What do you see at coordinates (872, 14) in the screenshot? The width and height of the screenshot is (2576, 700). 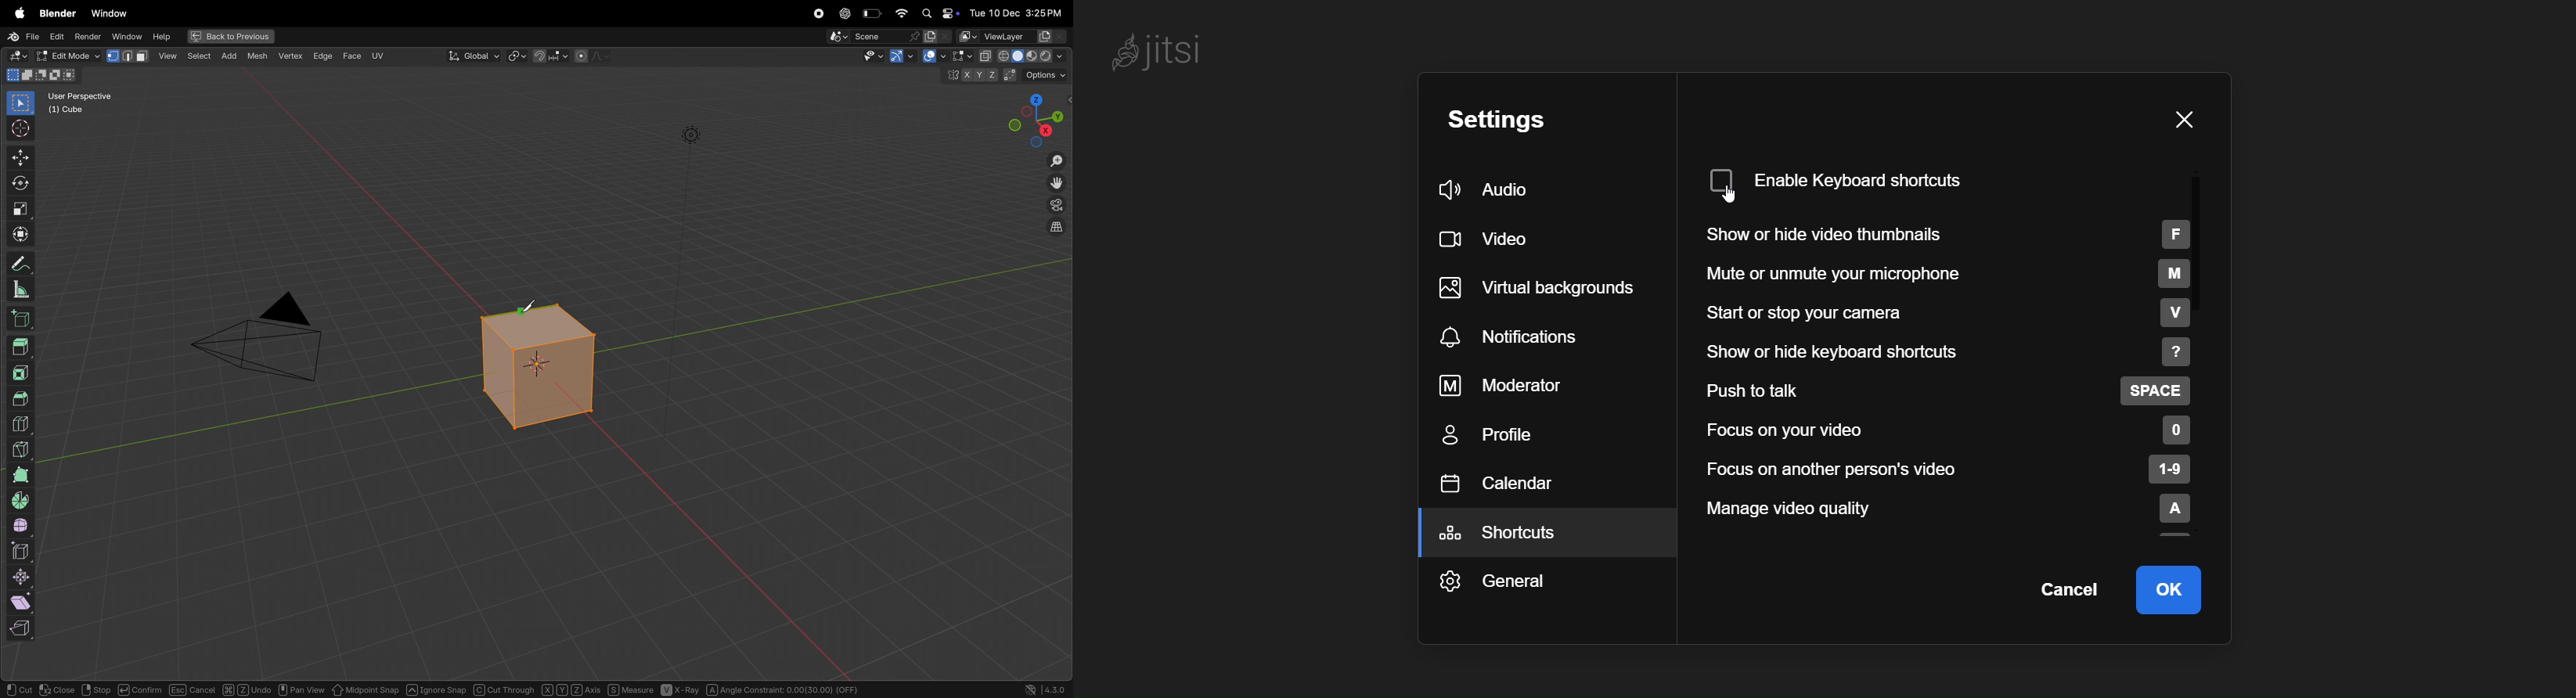 I see `battery` at bounding box center [872, 14].